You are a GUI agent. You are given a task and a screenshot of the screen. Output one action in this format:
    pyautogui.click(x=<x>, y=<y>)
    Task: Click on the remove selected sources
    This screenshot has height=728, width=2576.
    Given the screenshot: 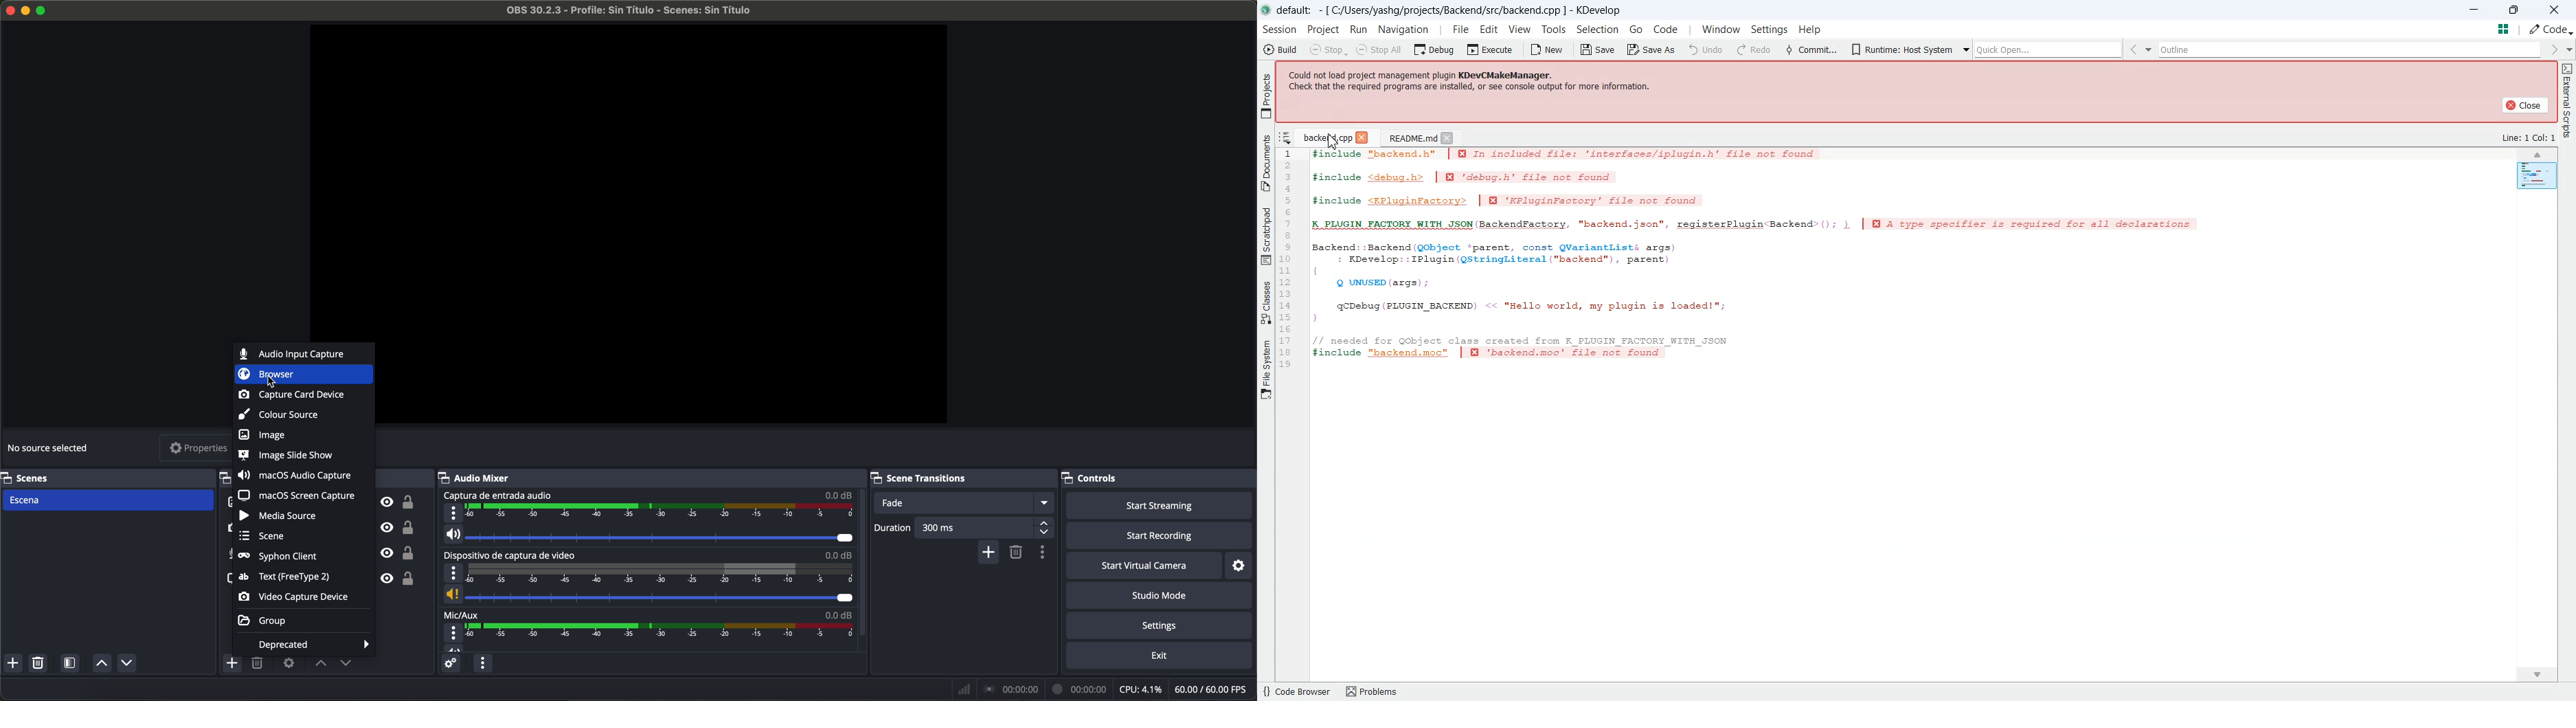 What is the action you would take?
    pyautogui.click(x=259, y=664)
    